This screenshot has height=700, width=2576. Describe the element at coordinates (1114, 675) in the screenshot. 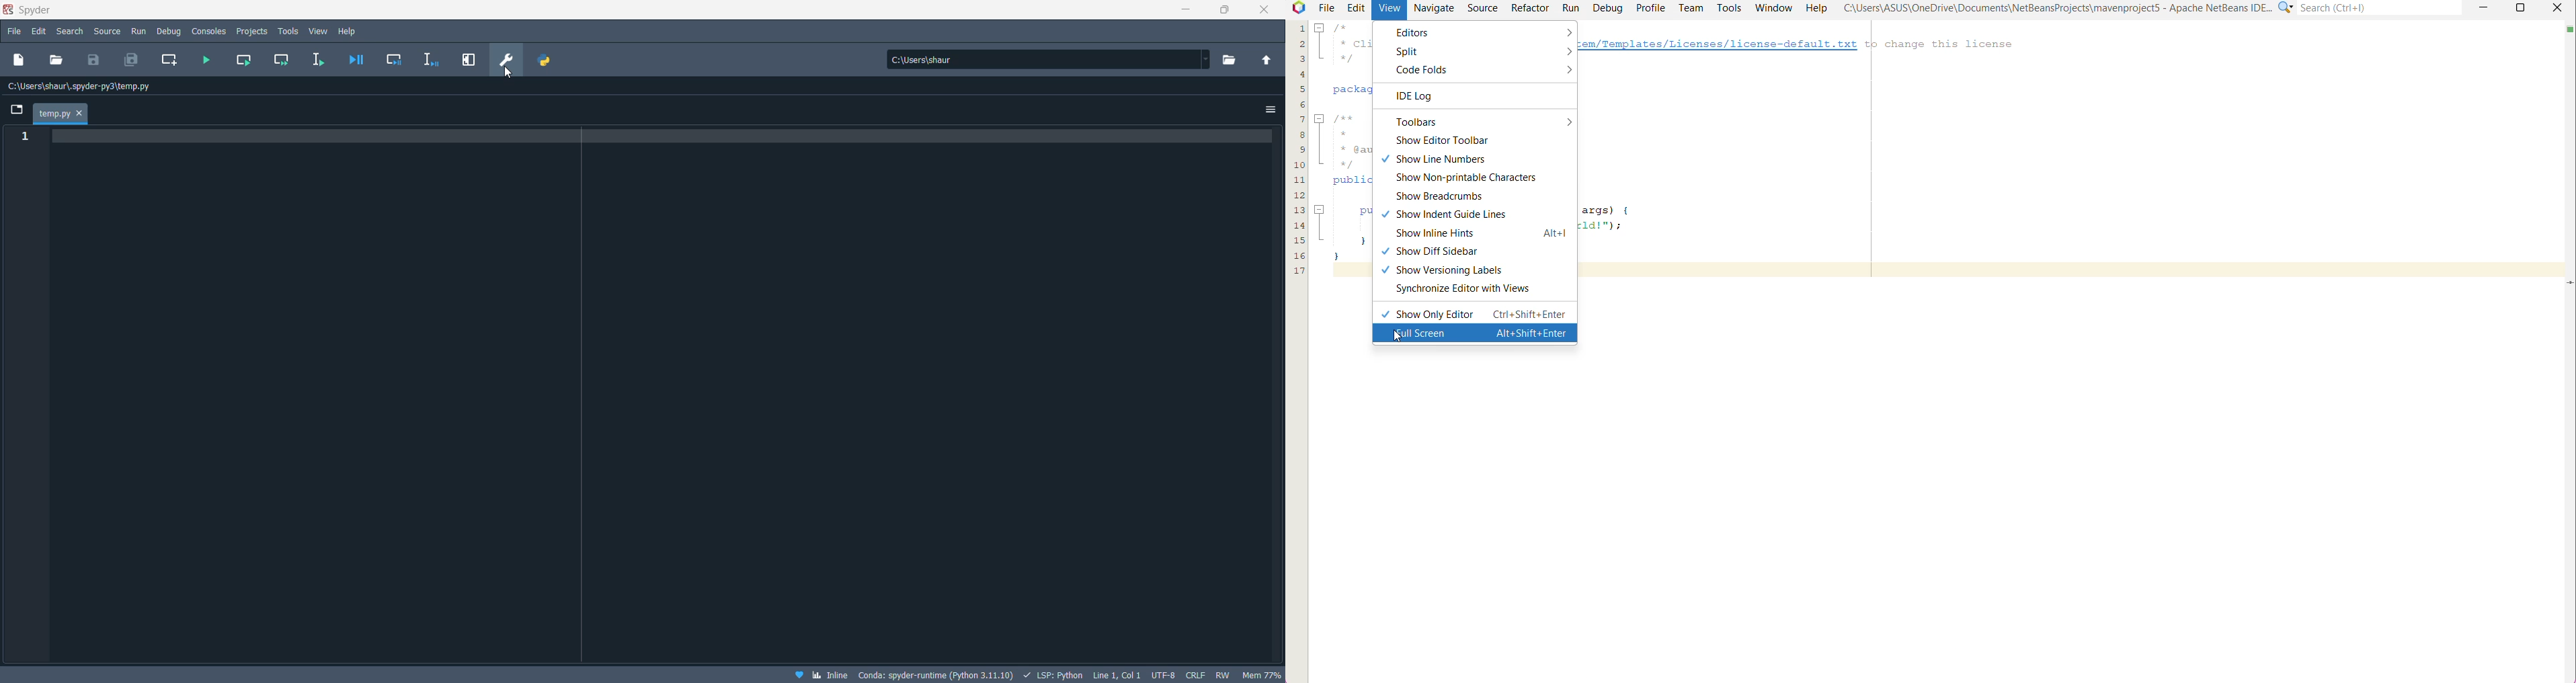

I see `line and column number` at that location.